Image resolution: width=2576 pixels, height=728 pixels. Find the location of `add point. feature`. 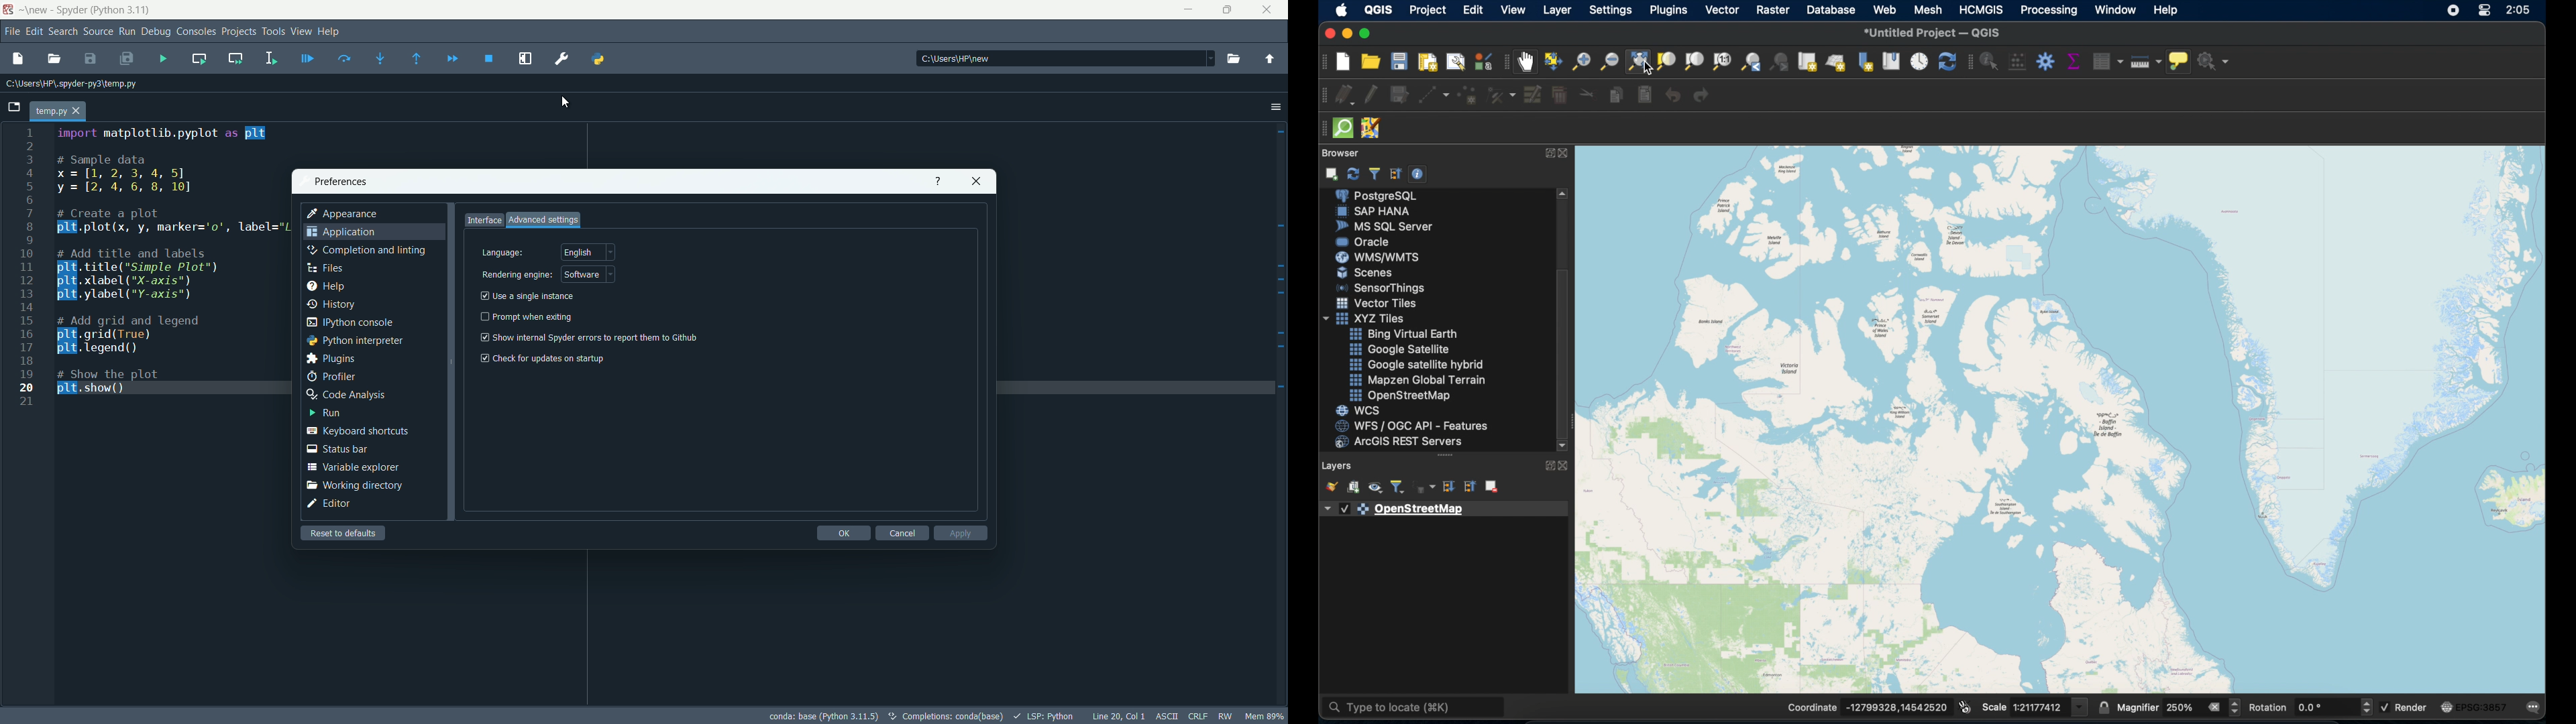

add point. feature is located at coordinates (1468, 95).